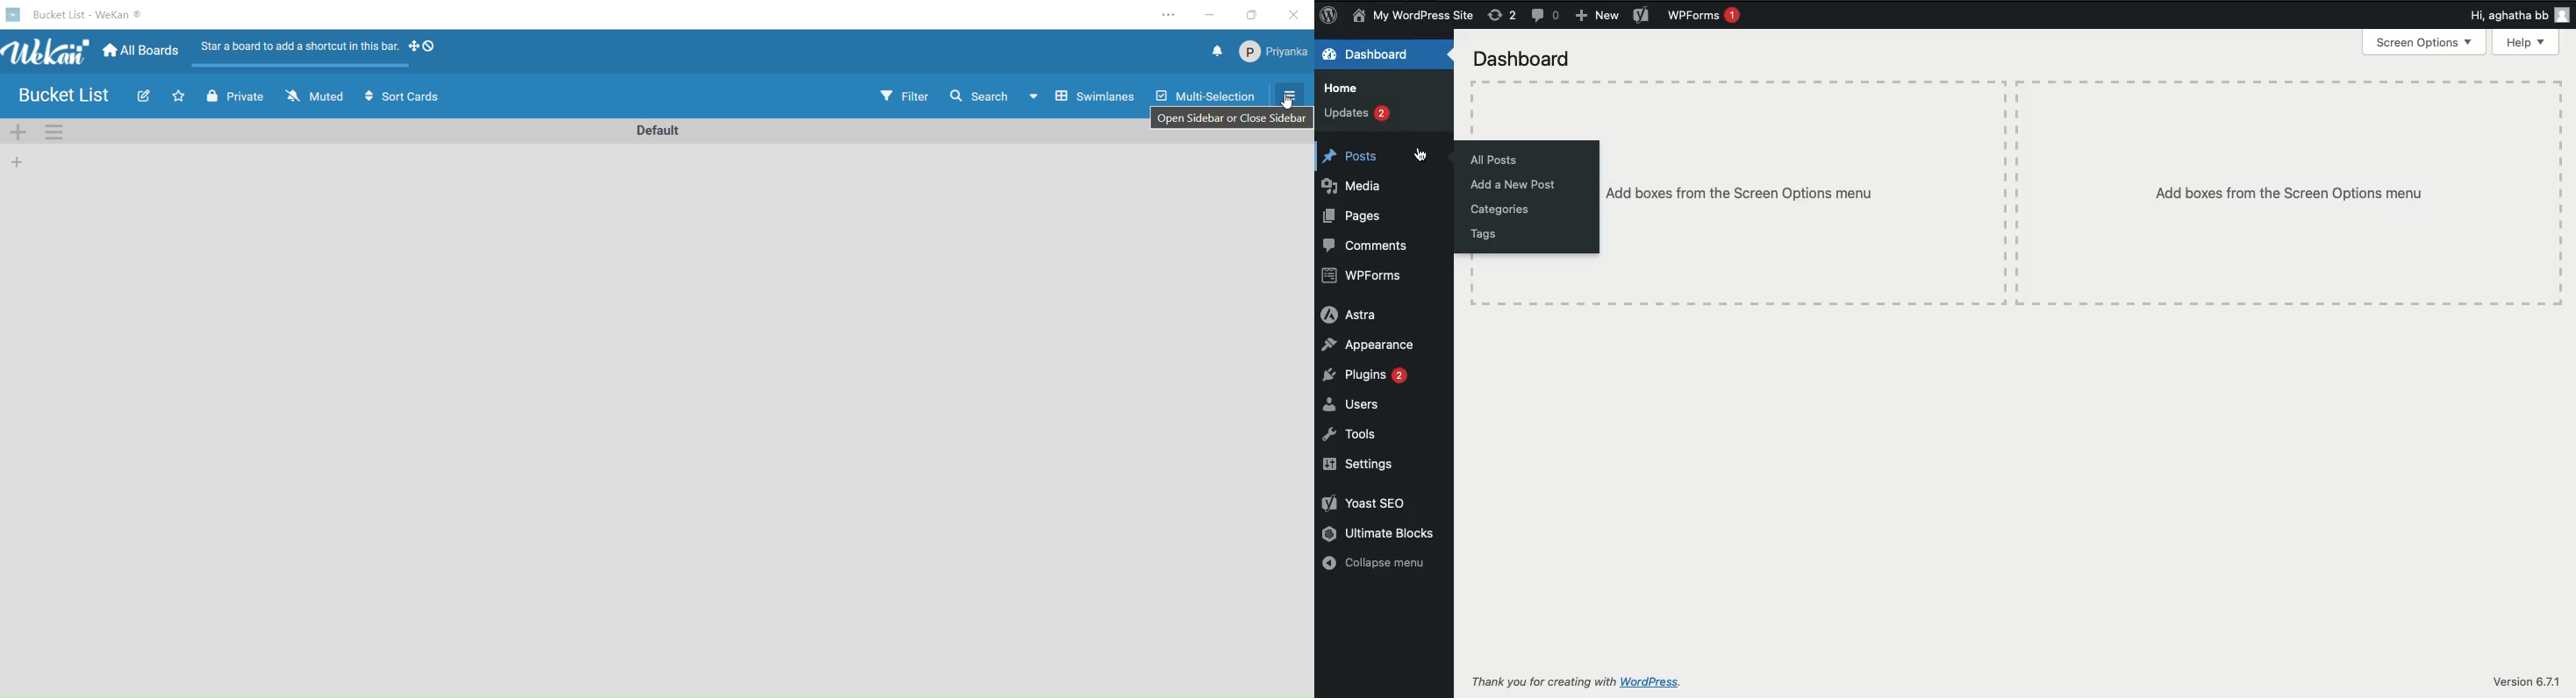  I want to click on Posts, so click(1359, 154).